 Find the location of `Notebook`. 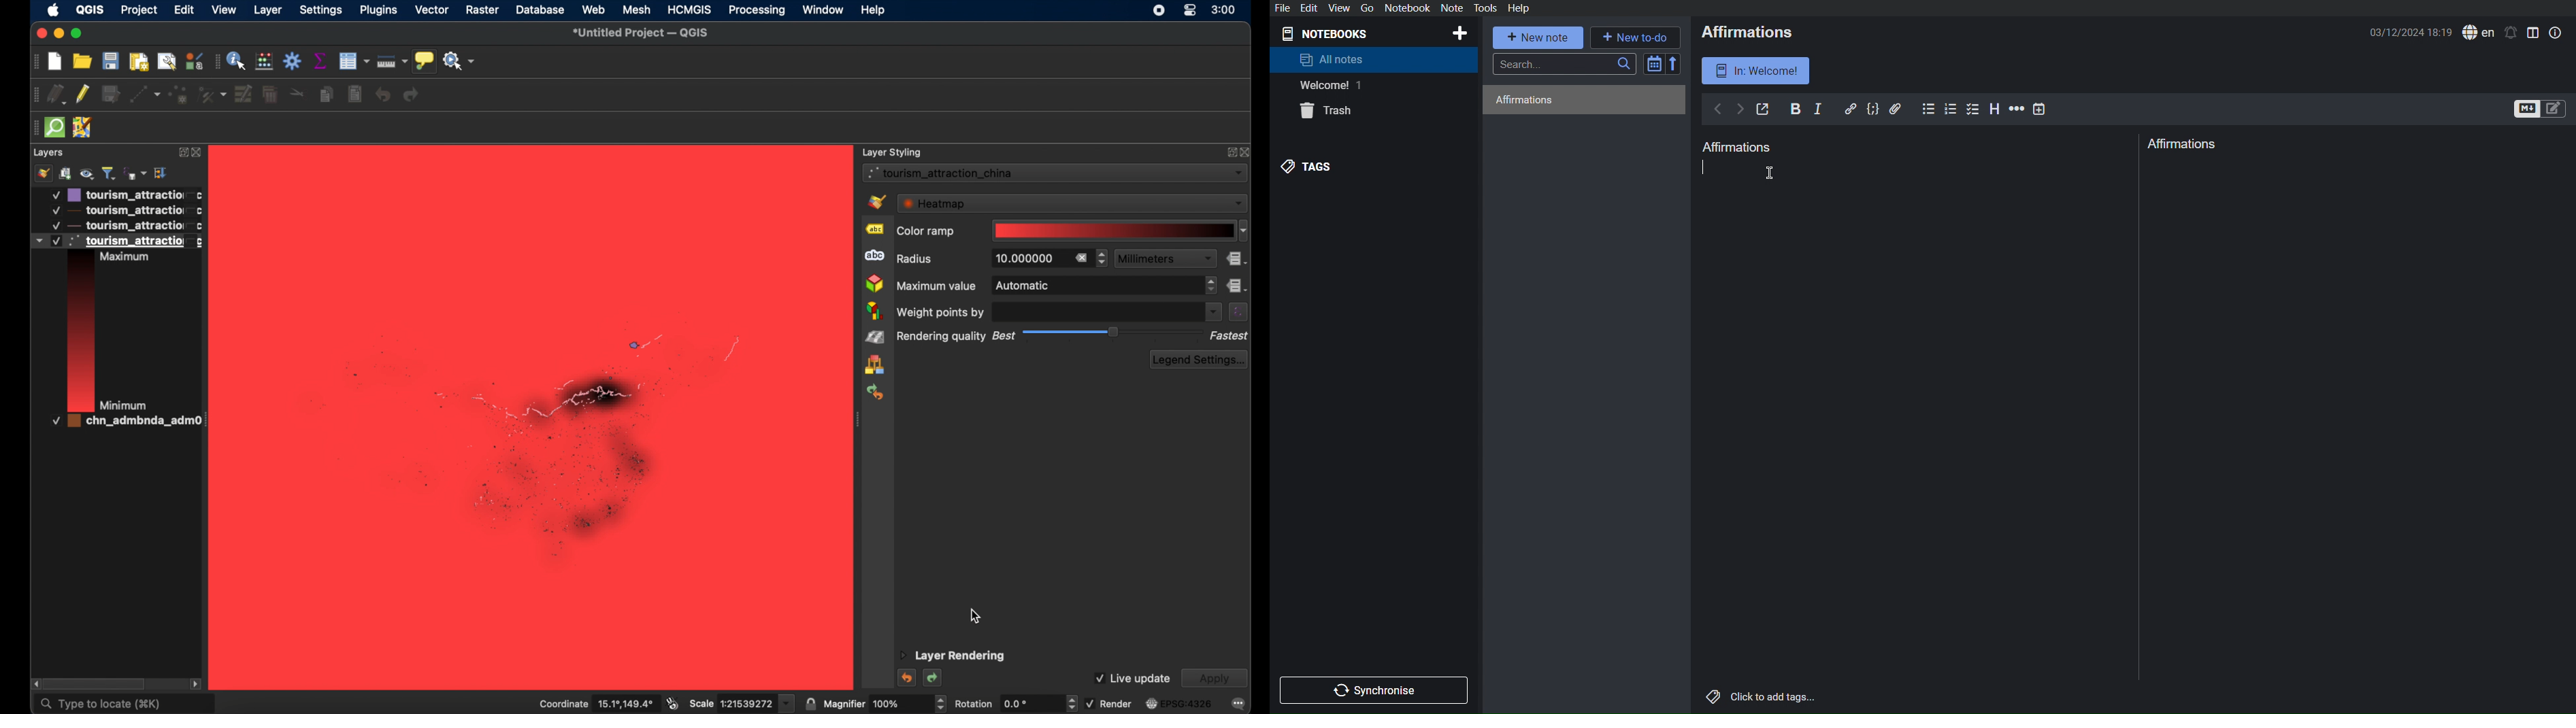

Notebook is located at coordinates (1407, 8).